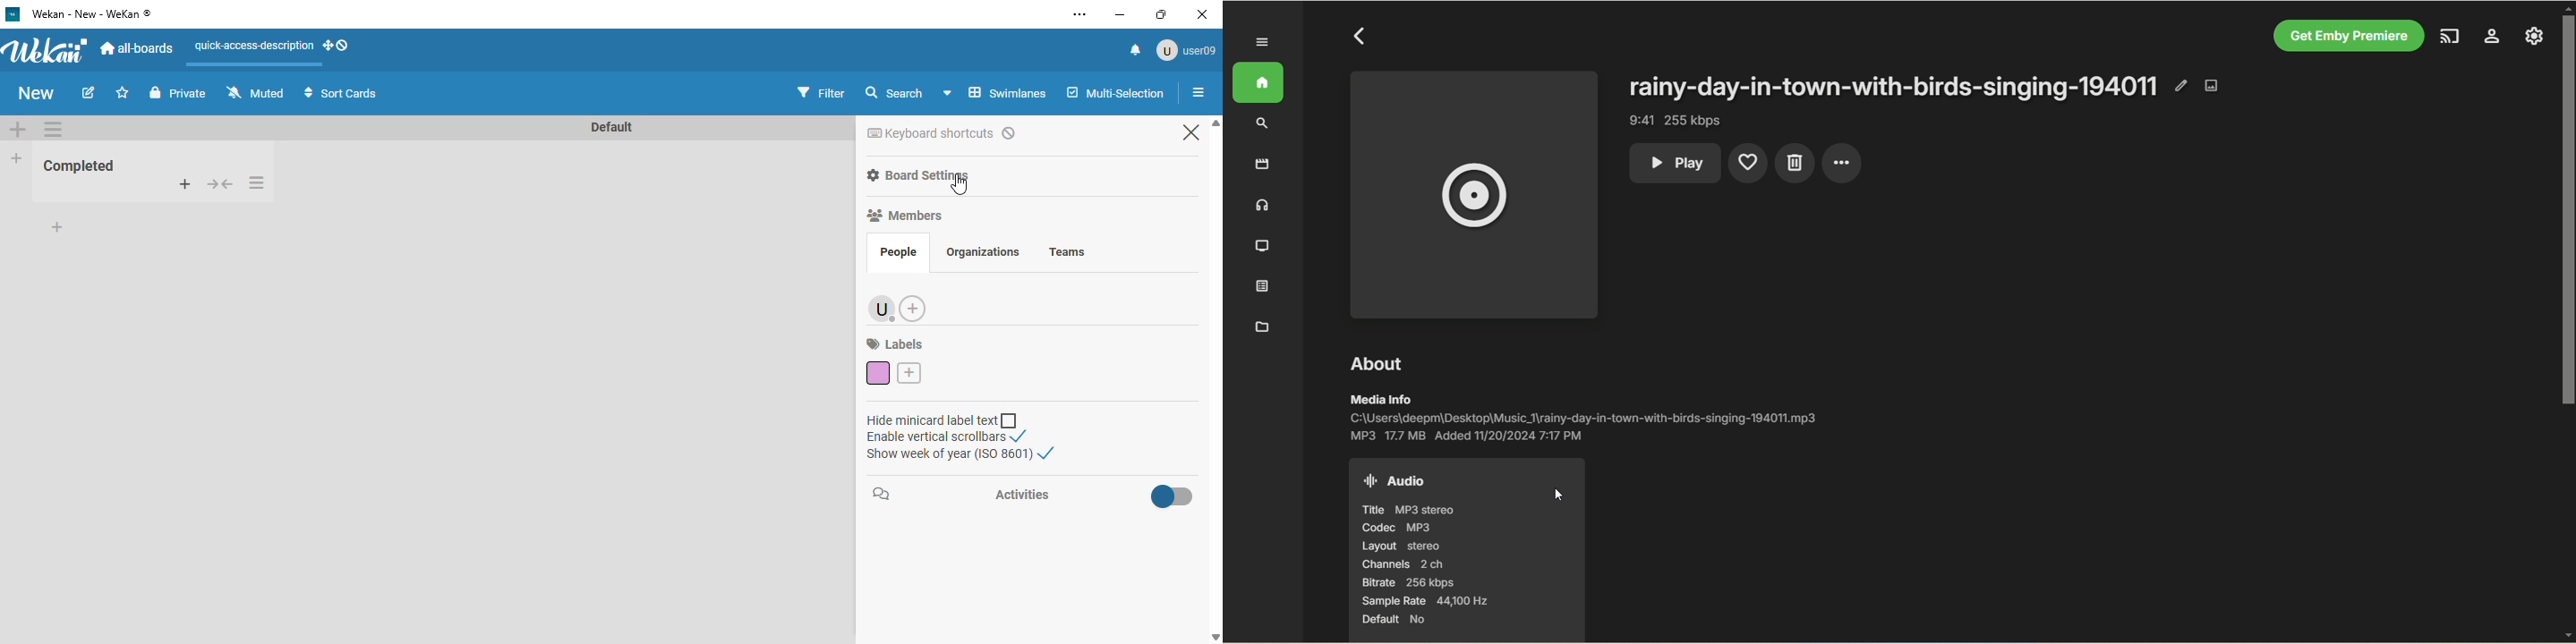 This screenshot has height=644, width=2576. I want to click on home, so click(1261, 83).